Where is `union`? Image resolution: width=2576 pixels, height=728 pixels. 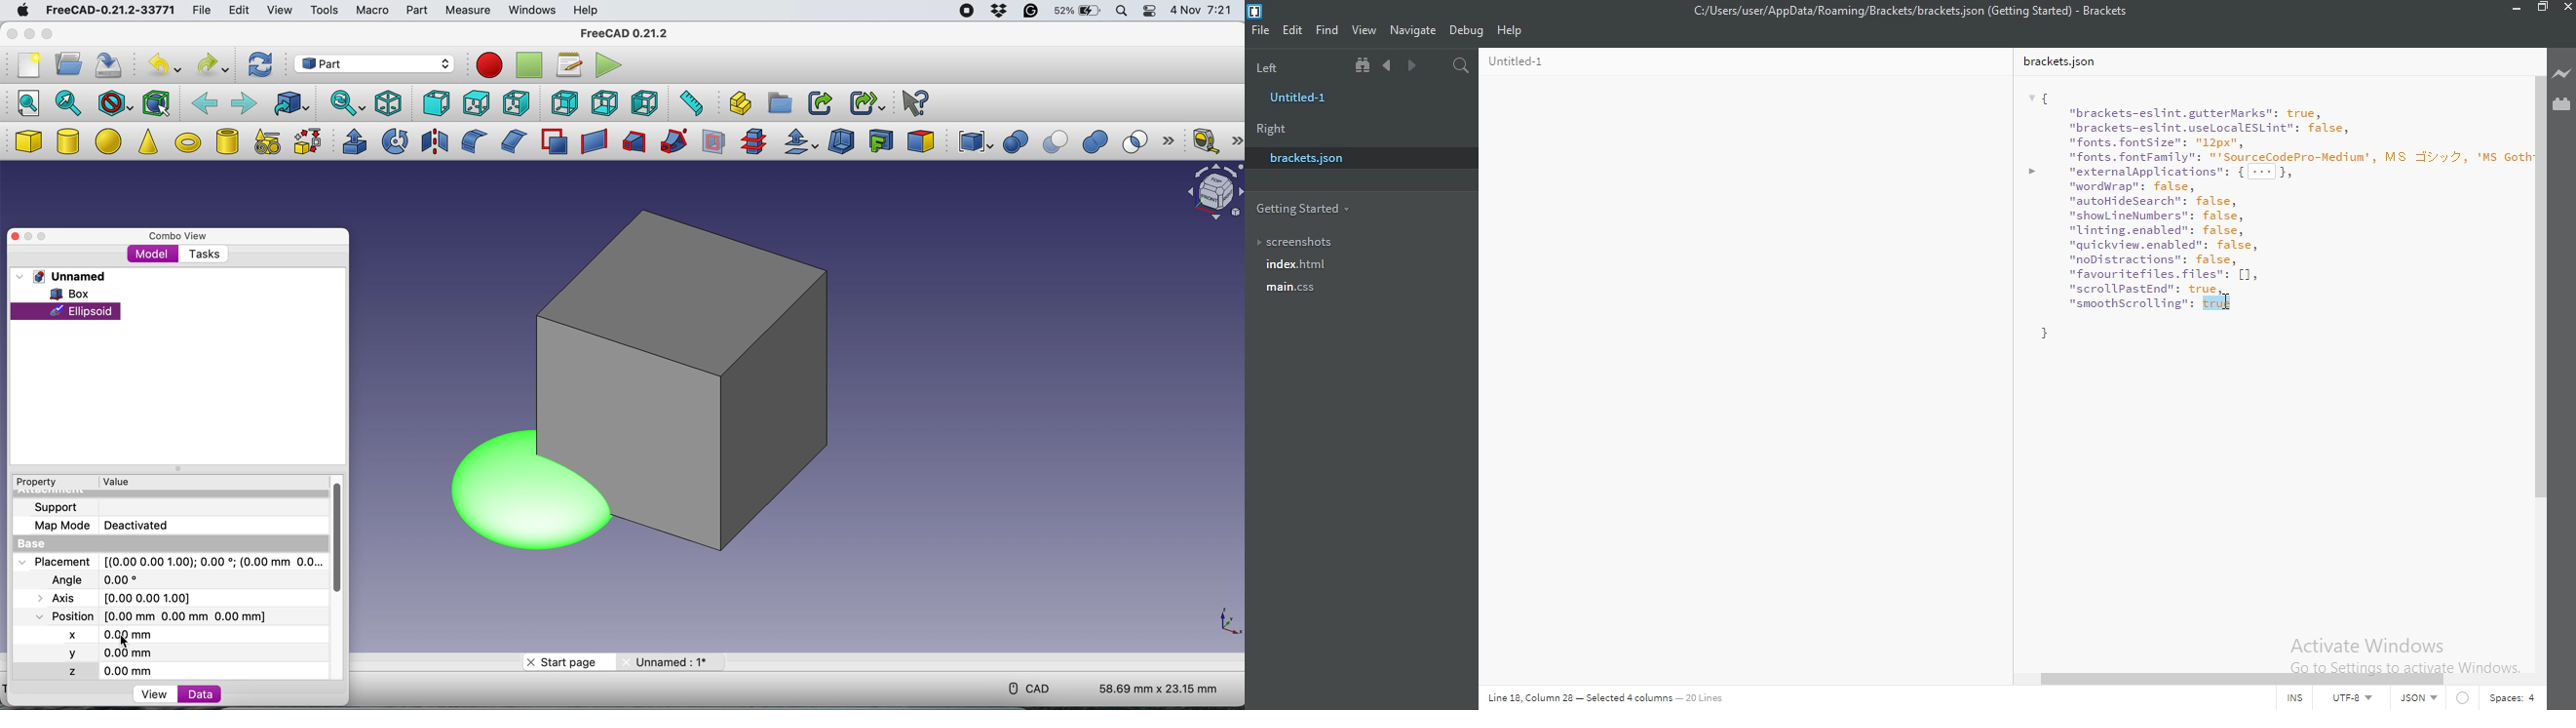 union is located at coordinates (1099, 143).